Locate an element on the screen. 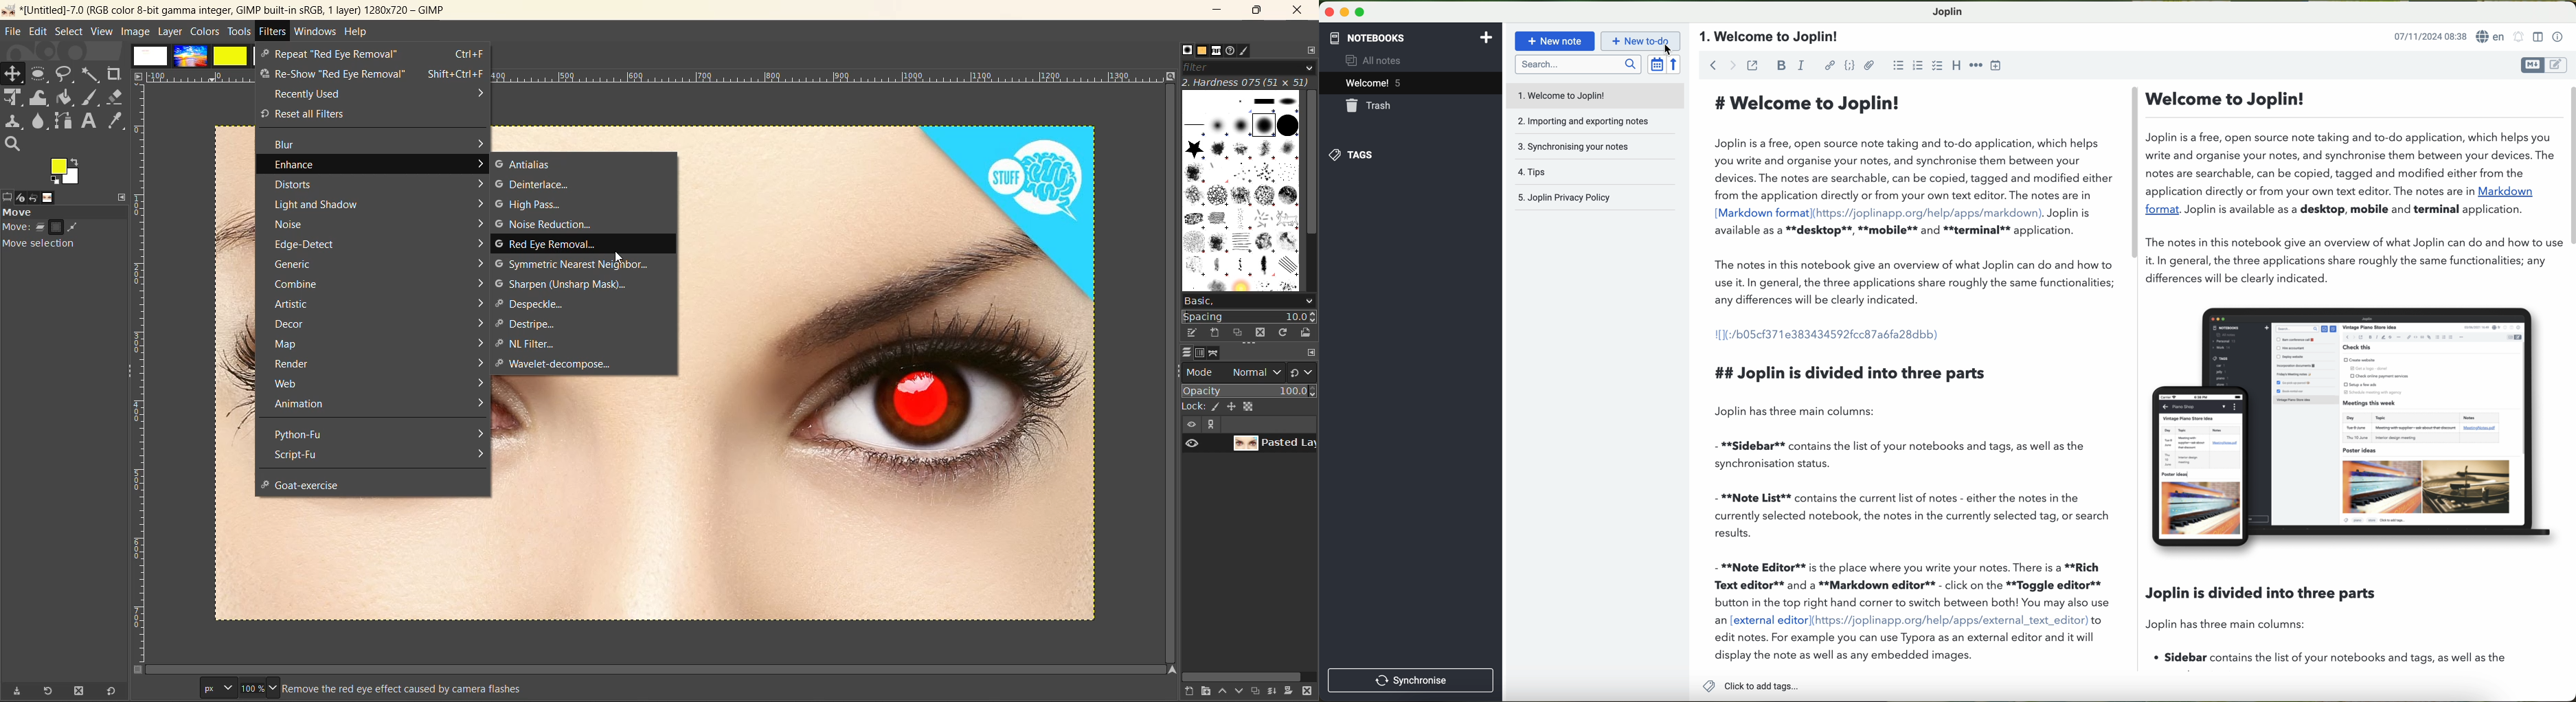 This screenshot has width=2576, height=728. python fu is located at coordinates (376, 435).